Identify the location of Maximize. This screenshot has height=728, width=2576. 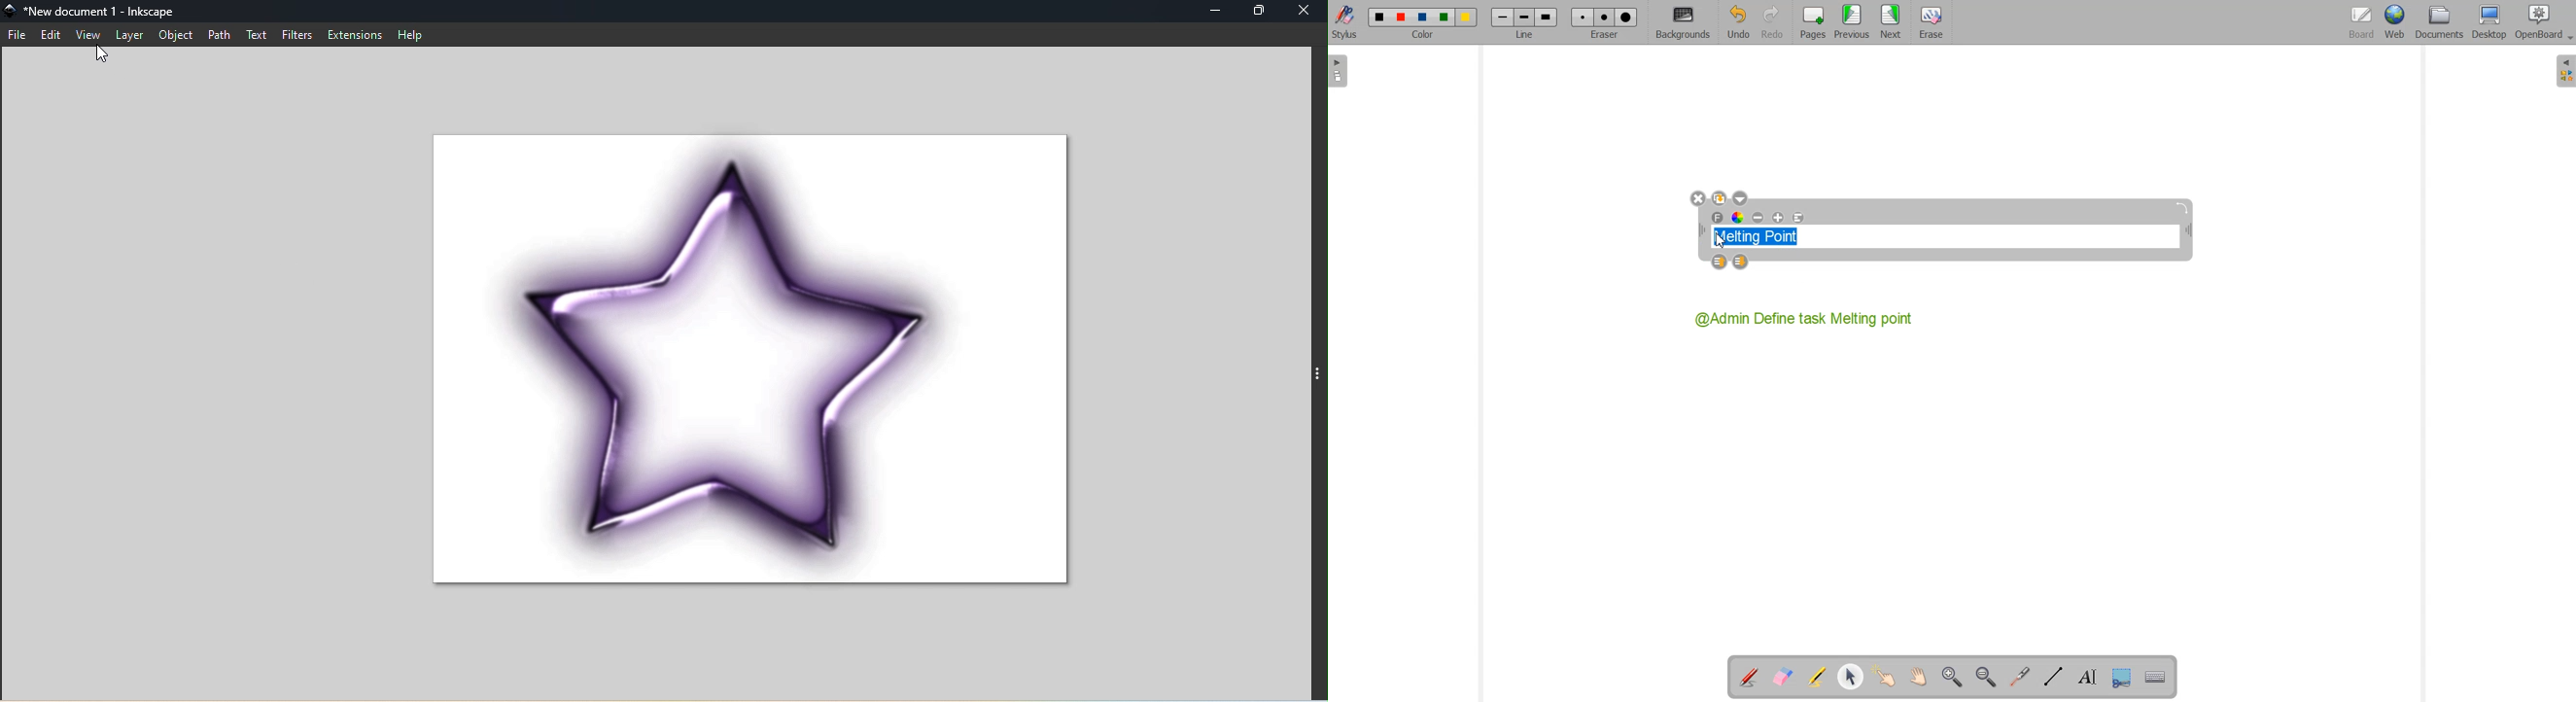
(1261, 10).